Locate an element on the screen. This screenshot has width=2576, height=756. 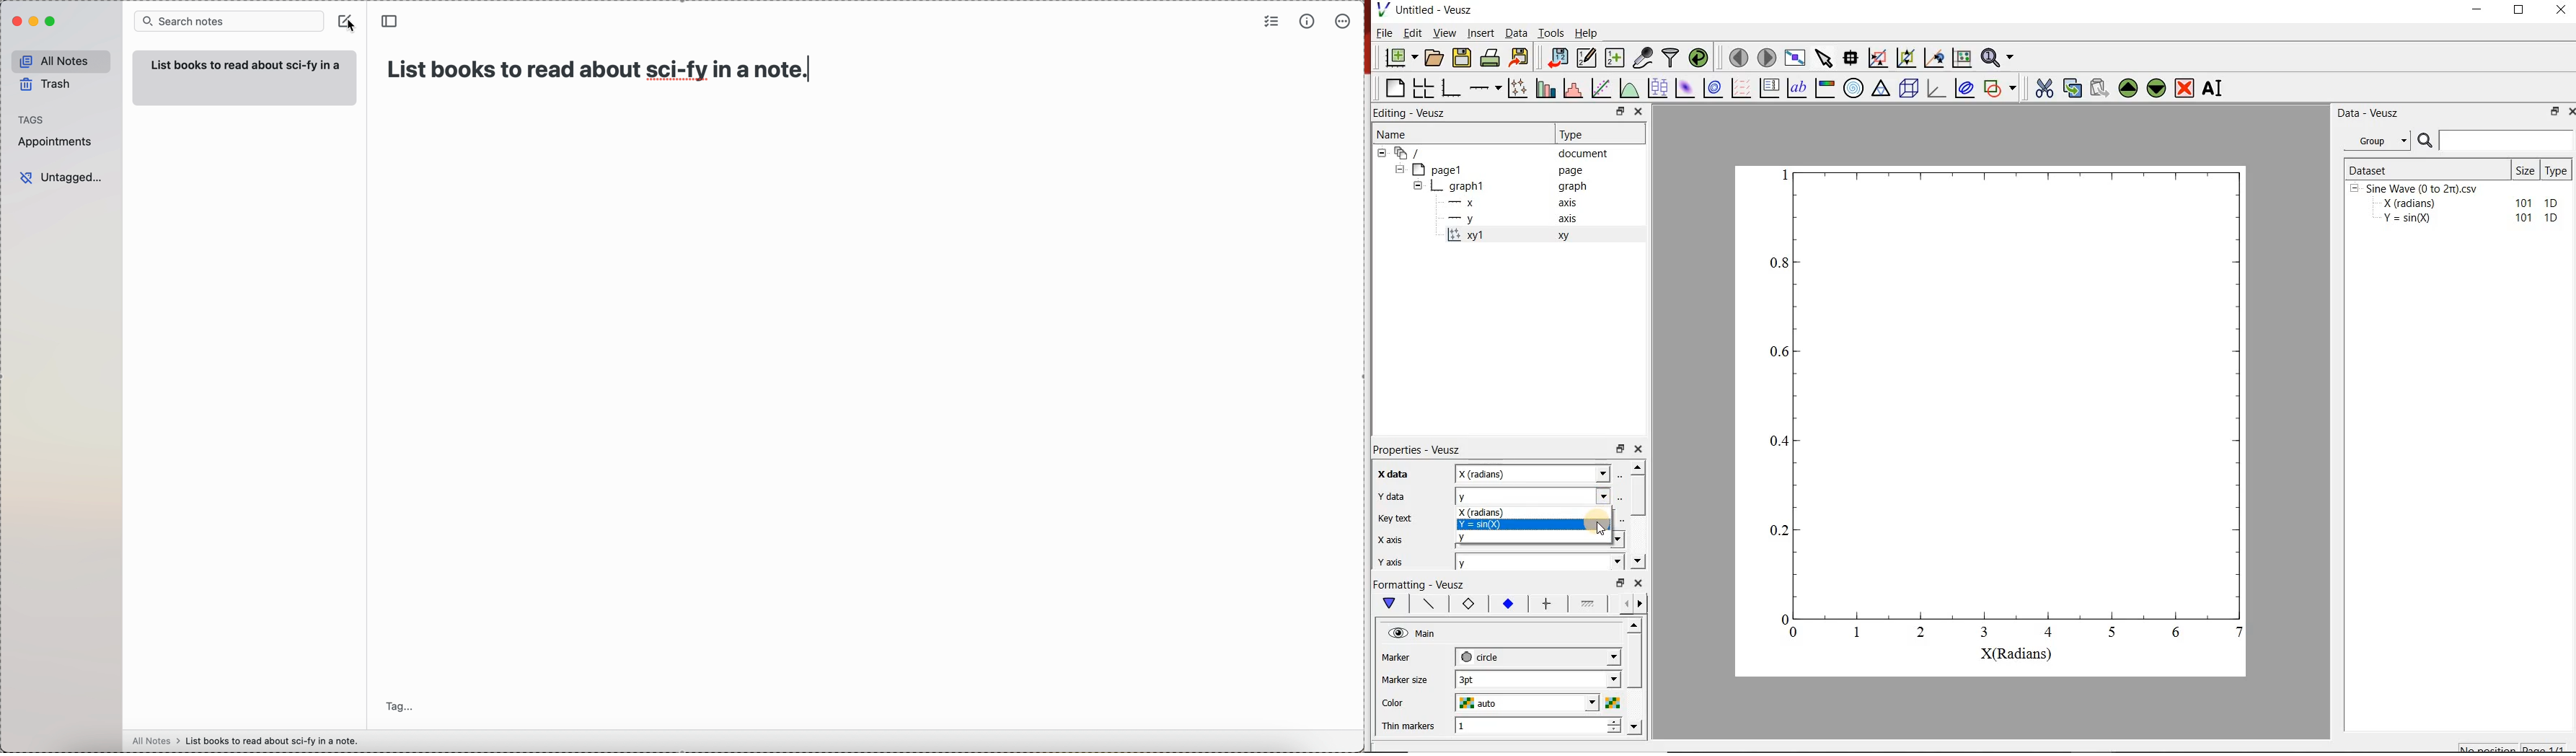
all notes is located at coordinates (58, 59).